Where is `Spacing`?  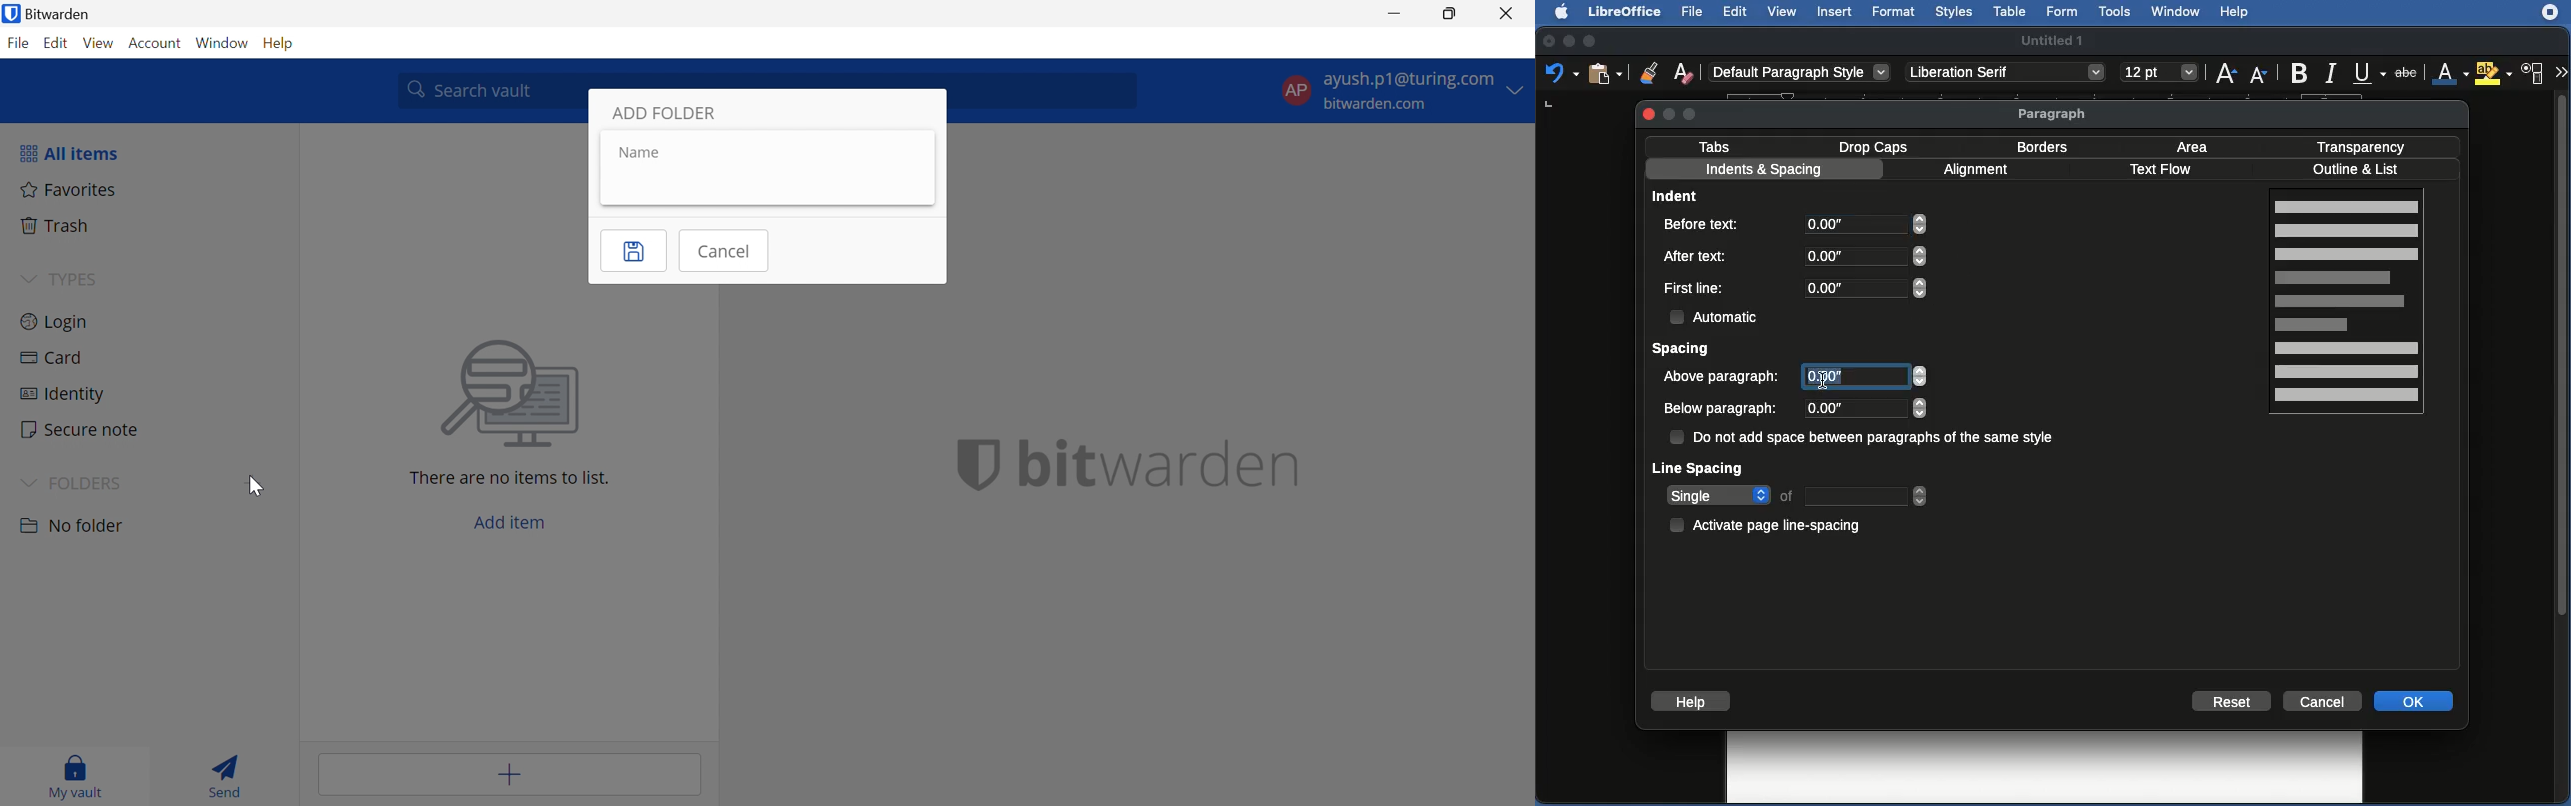 Spacing is located at coordinates (1682, 350).